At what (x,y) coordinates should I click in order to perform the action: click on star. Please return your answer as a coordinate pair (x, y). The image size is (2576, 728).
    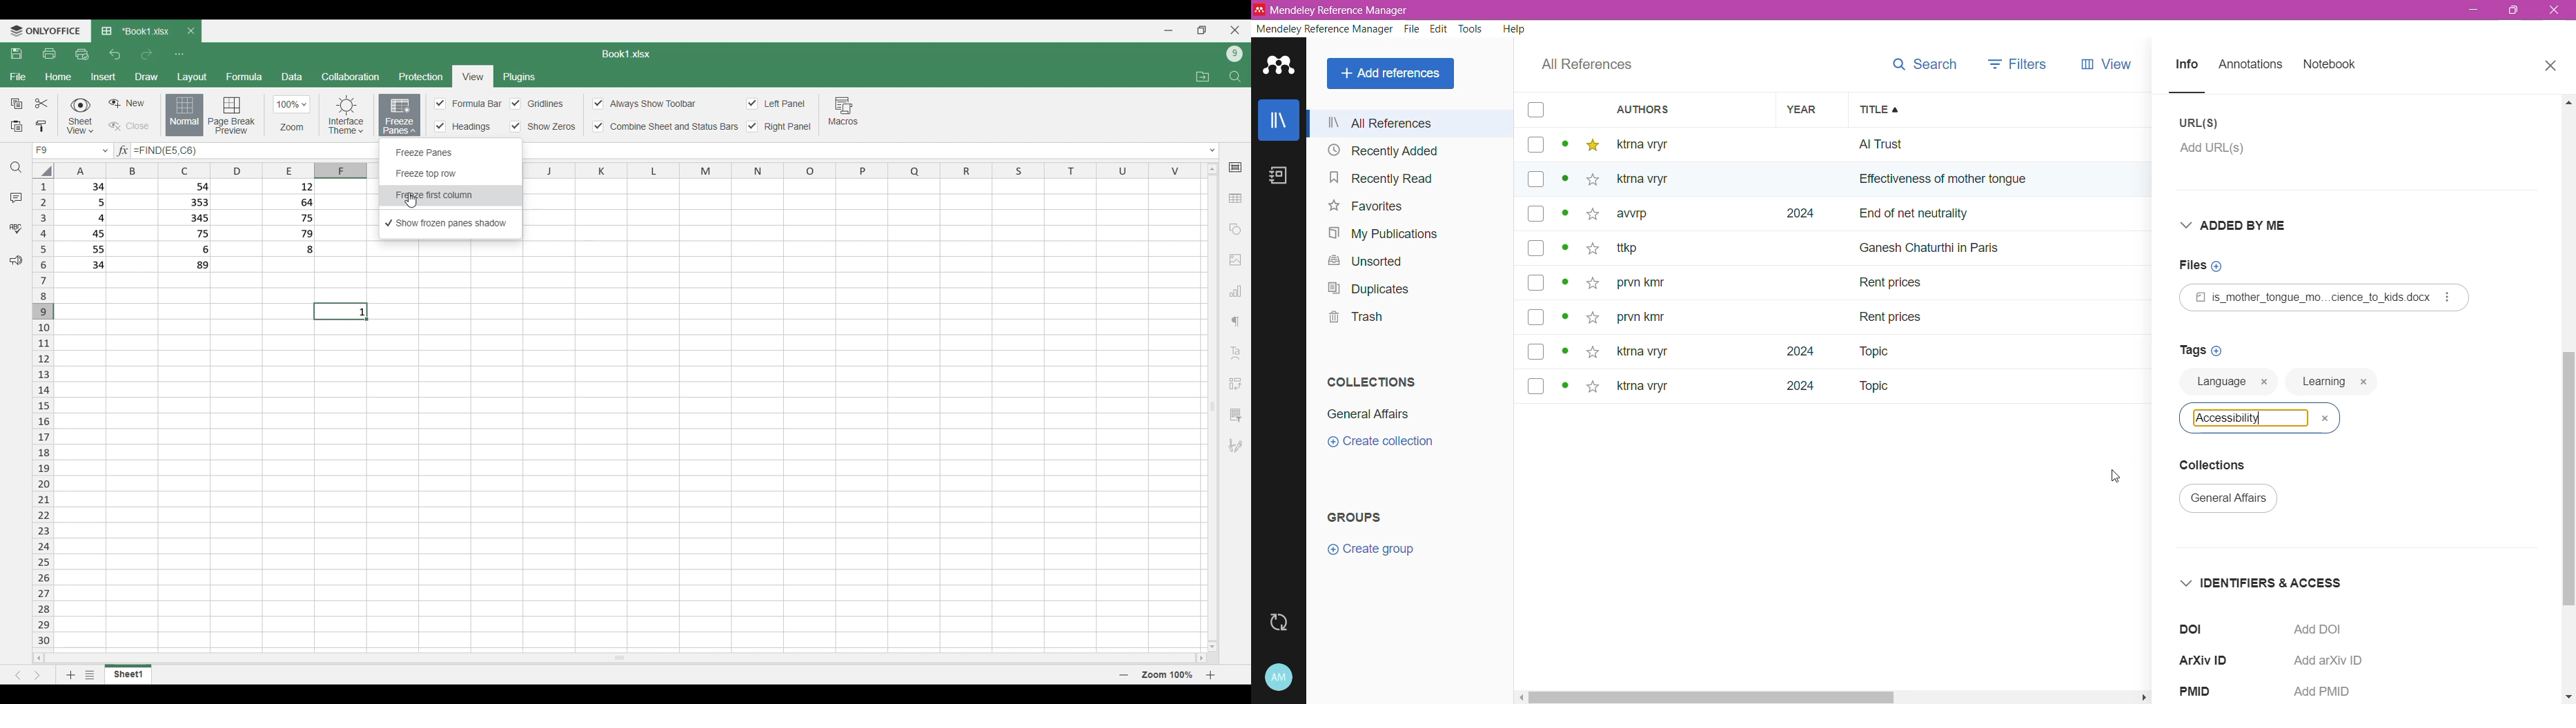
    Looking at the image, I should click on (1592, 146).